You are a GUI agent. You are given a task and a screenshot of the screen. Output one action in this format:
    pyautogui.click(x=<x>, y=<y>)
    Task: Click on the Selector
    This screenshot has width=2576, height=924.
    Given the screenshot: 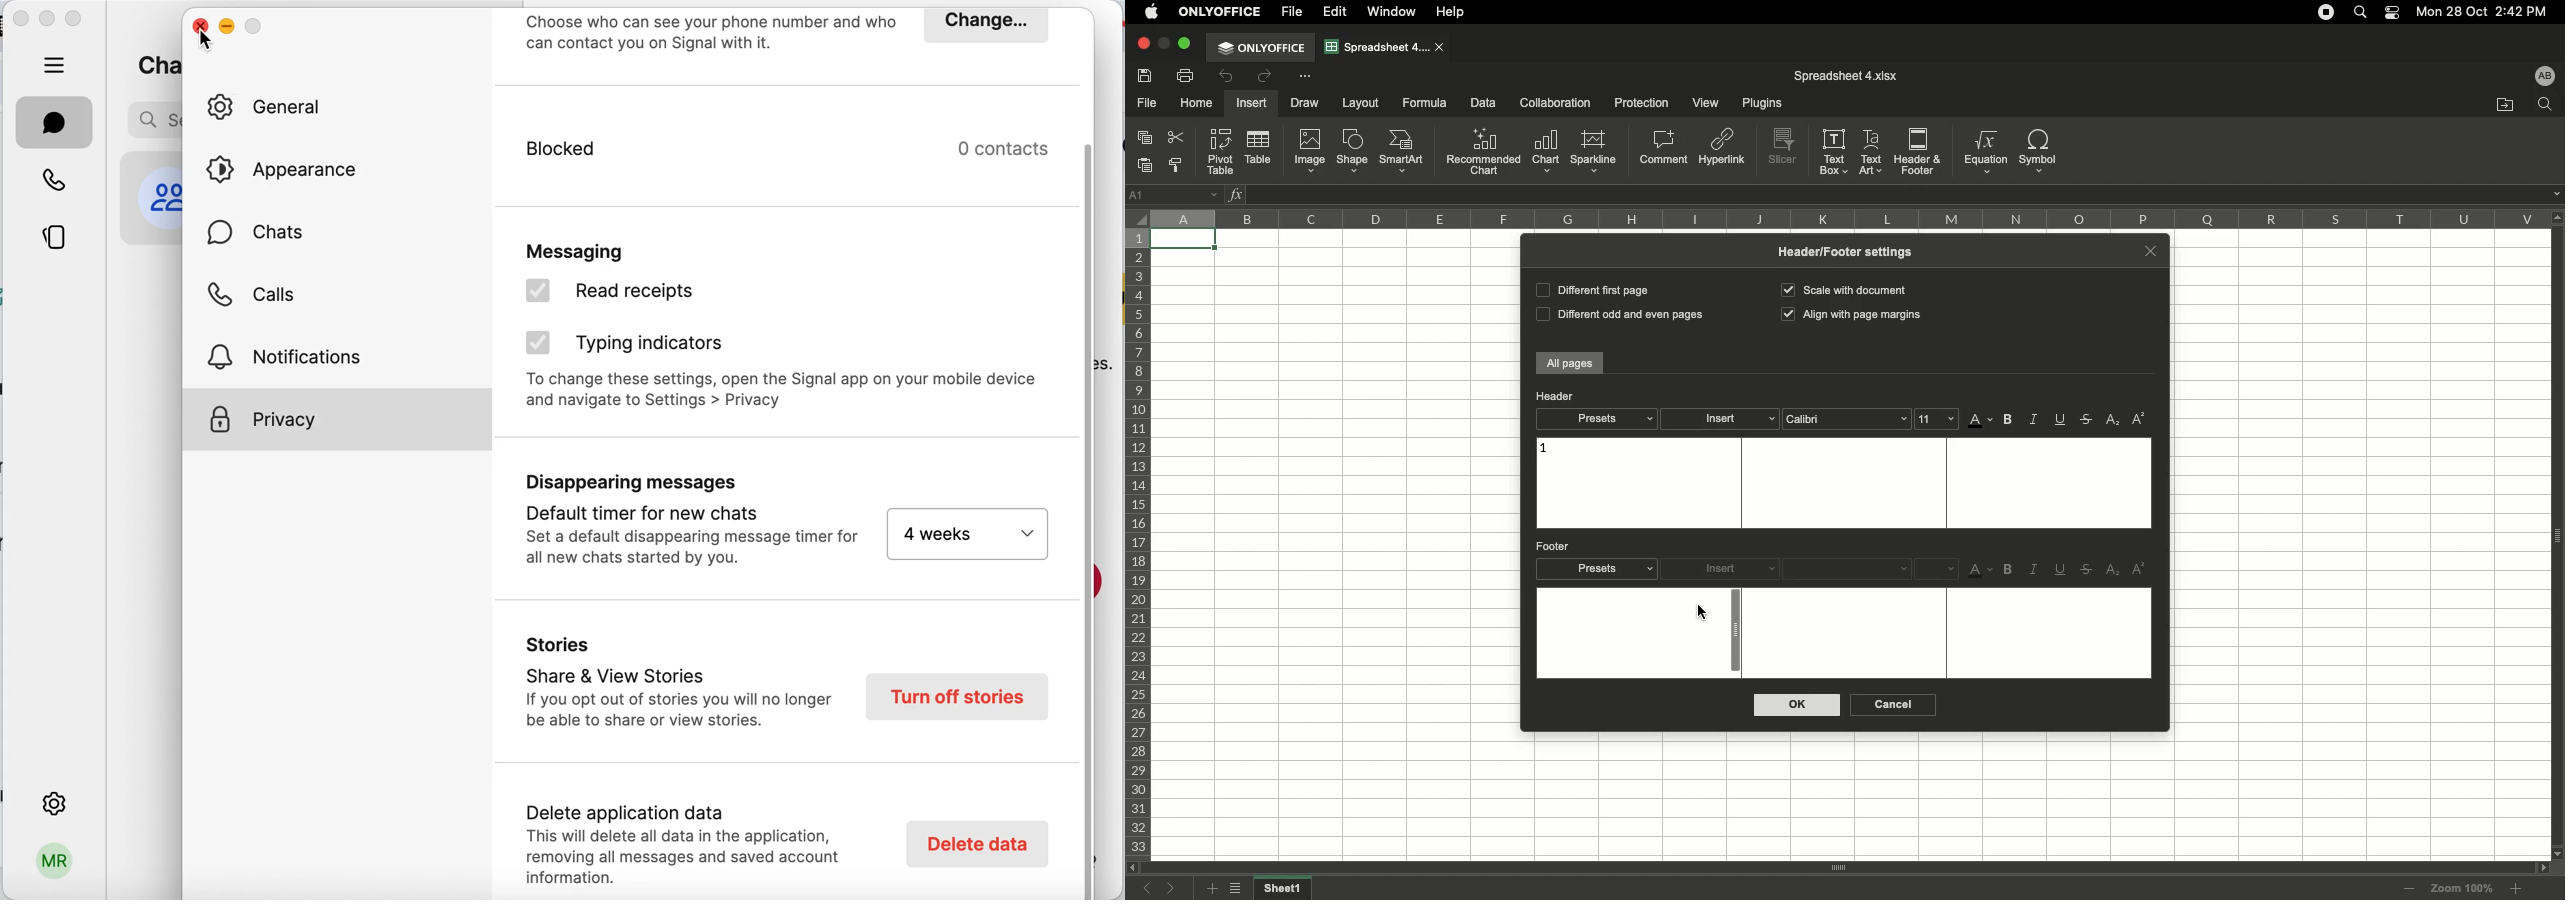 What is the action you would take?
    pyautogui.click(x=1136, y=215)
    